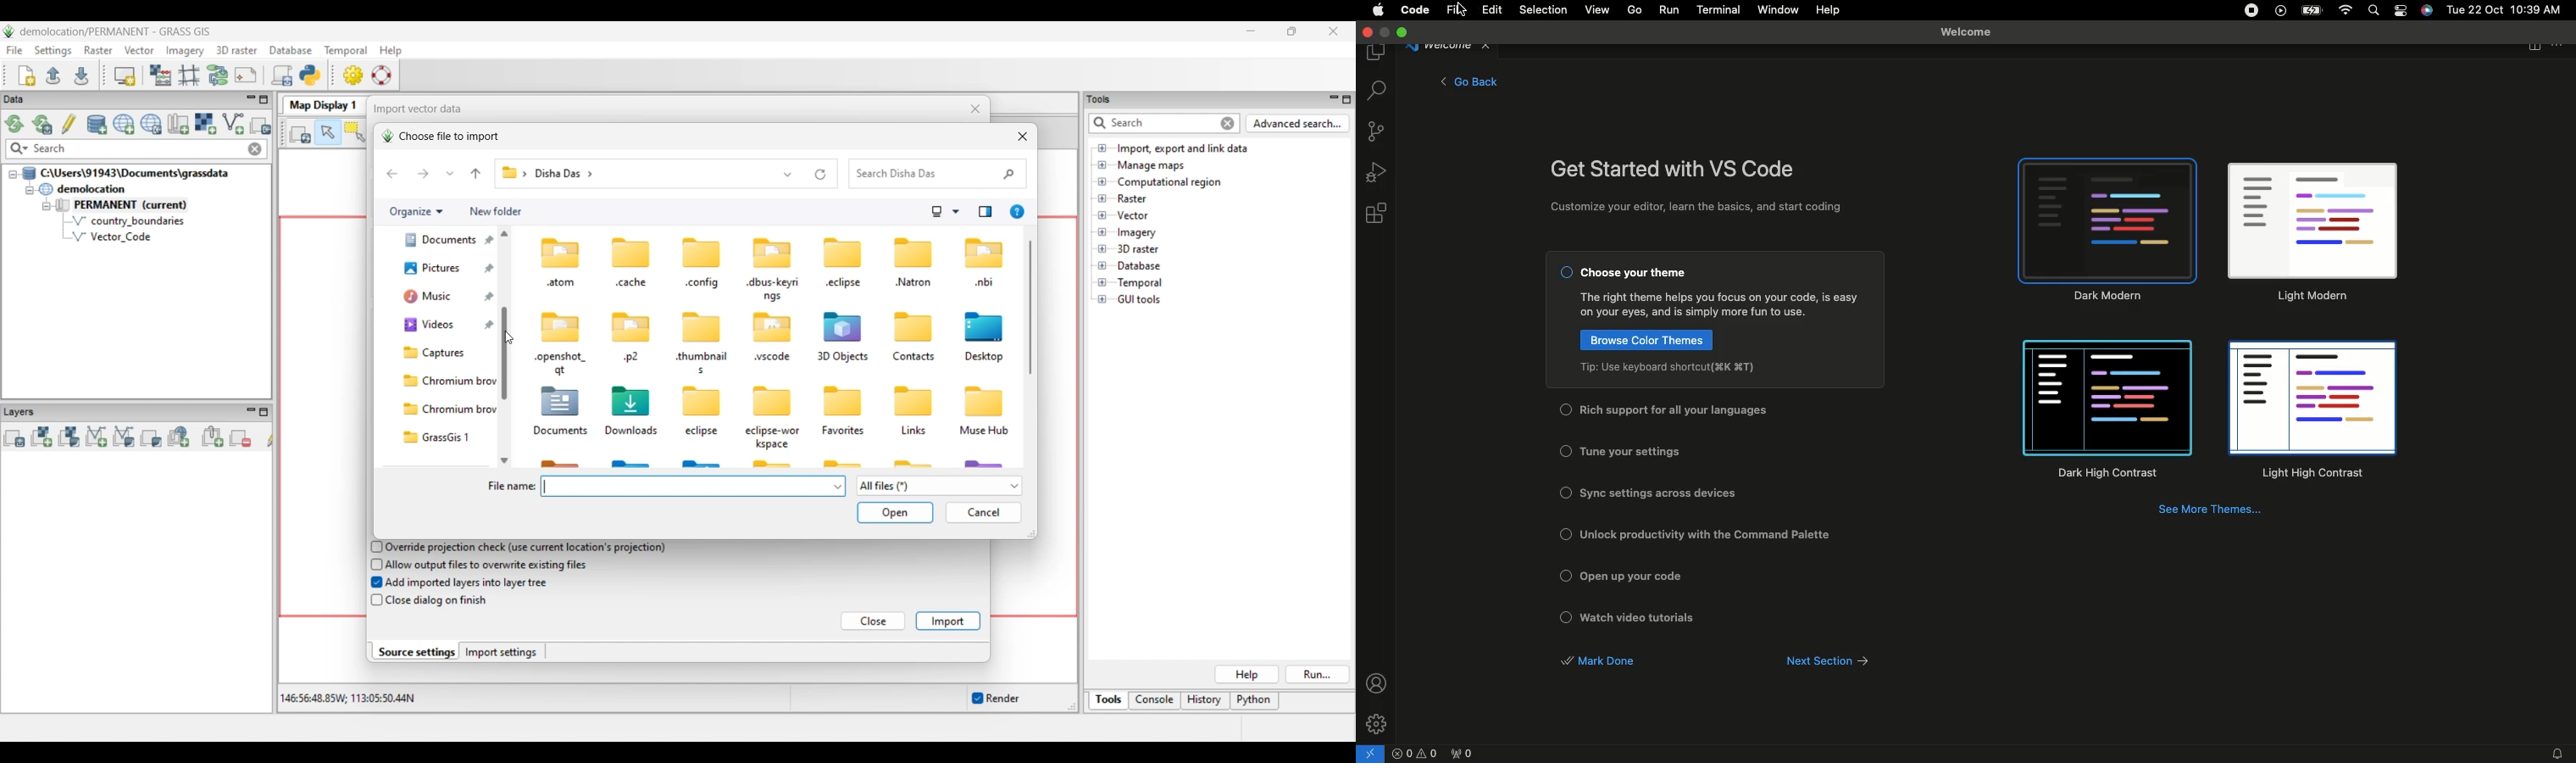 Image resolution: width=2576 pixels, height=784 pixels. What do you see at coordinates (1378, 171) in the screenshot?
I see `Run and debug` at bounding box center [1378, 171].